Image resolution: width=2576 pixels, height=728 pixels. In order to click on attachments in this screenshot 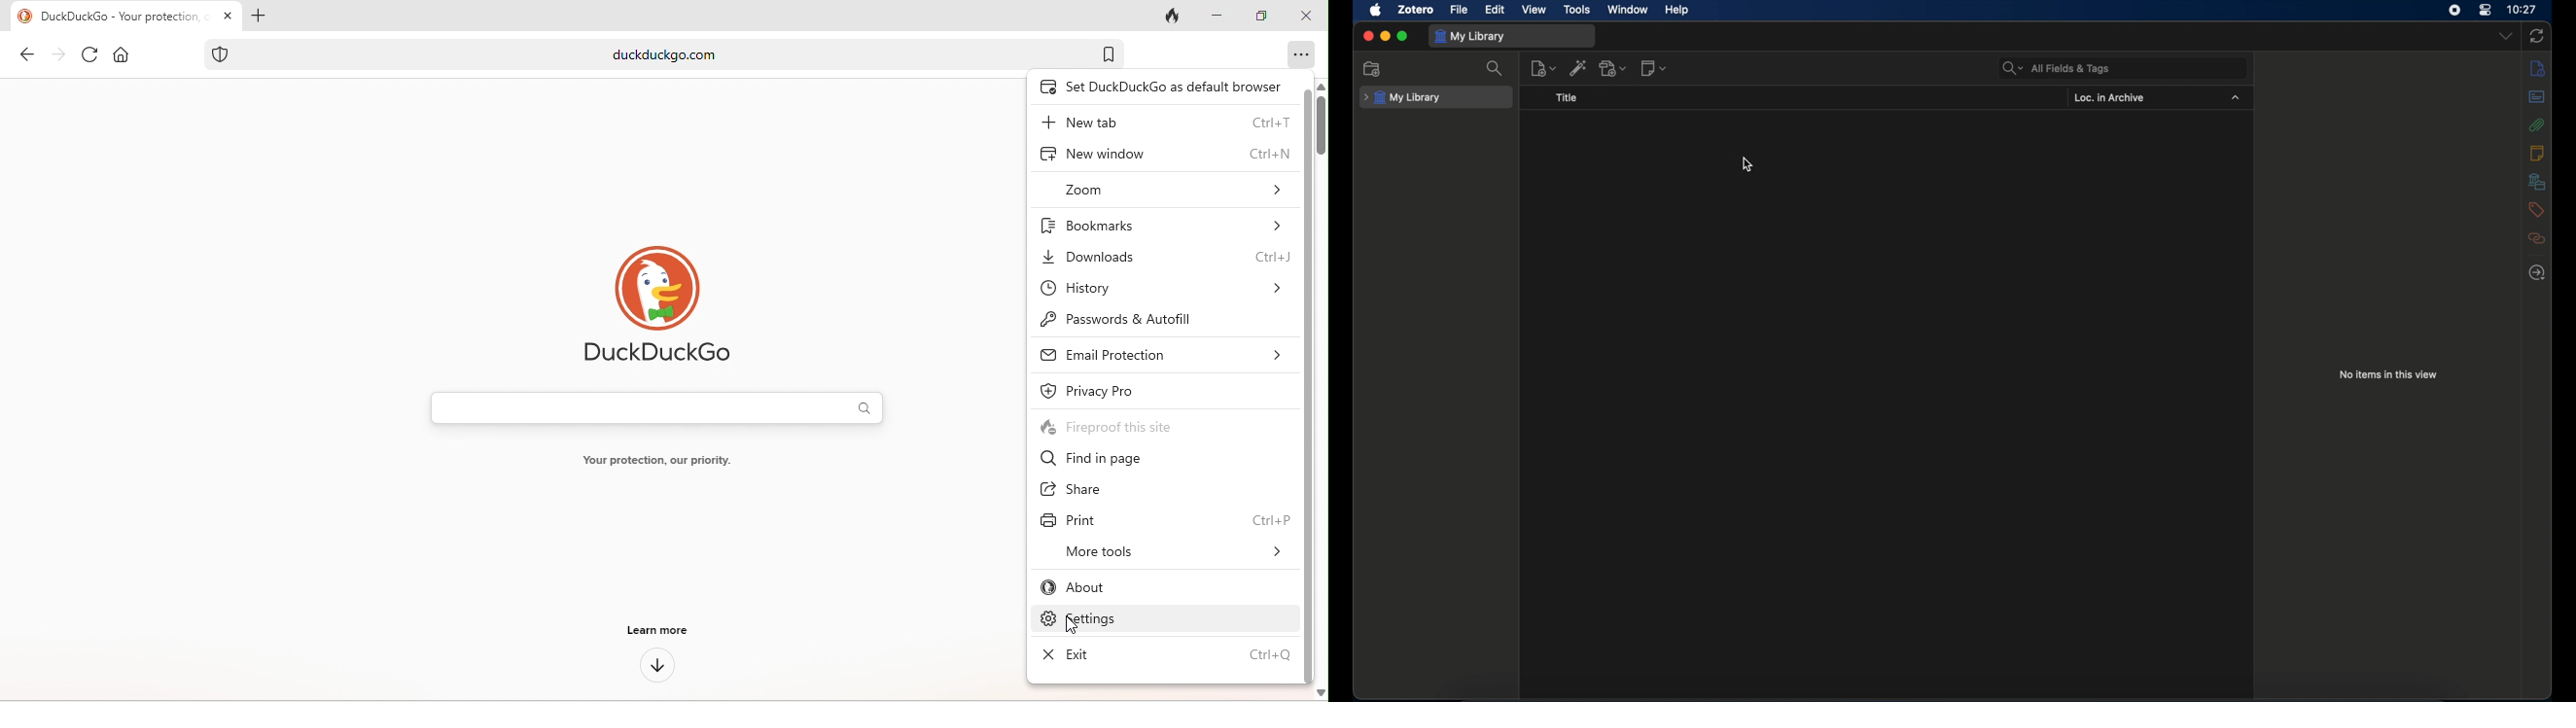, I will do `click(2539, 125)`.